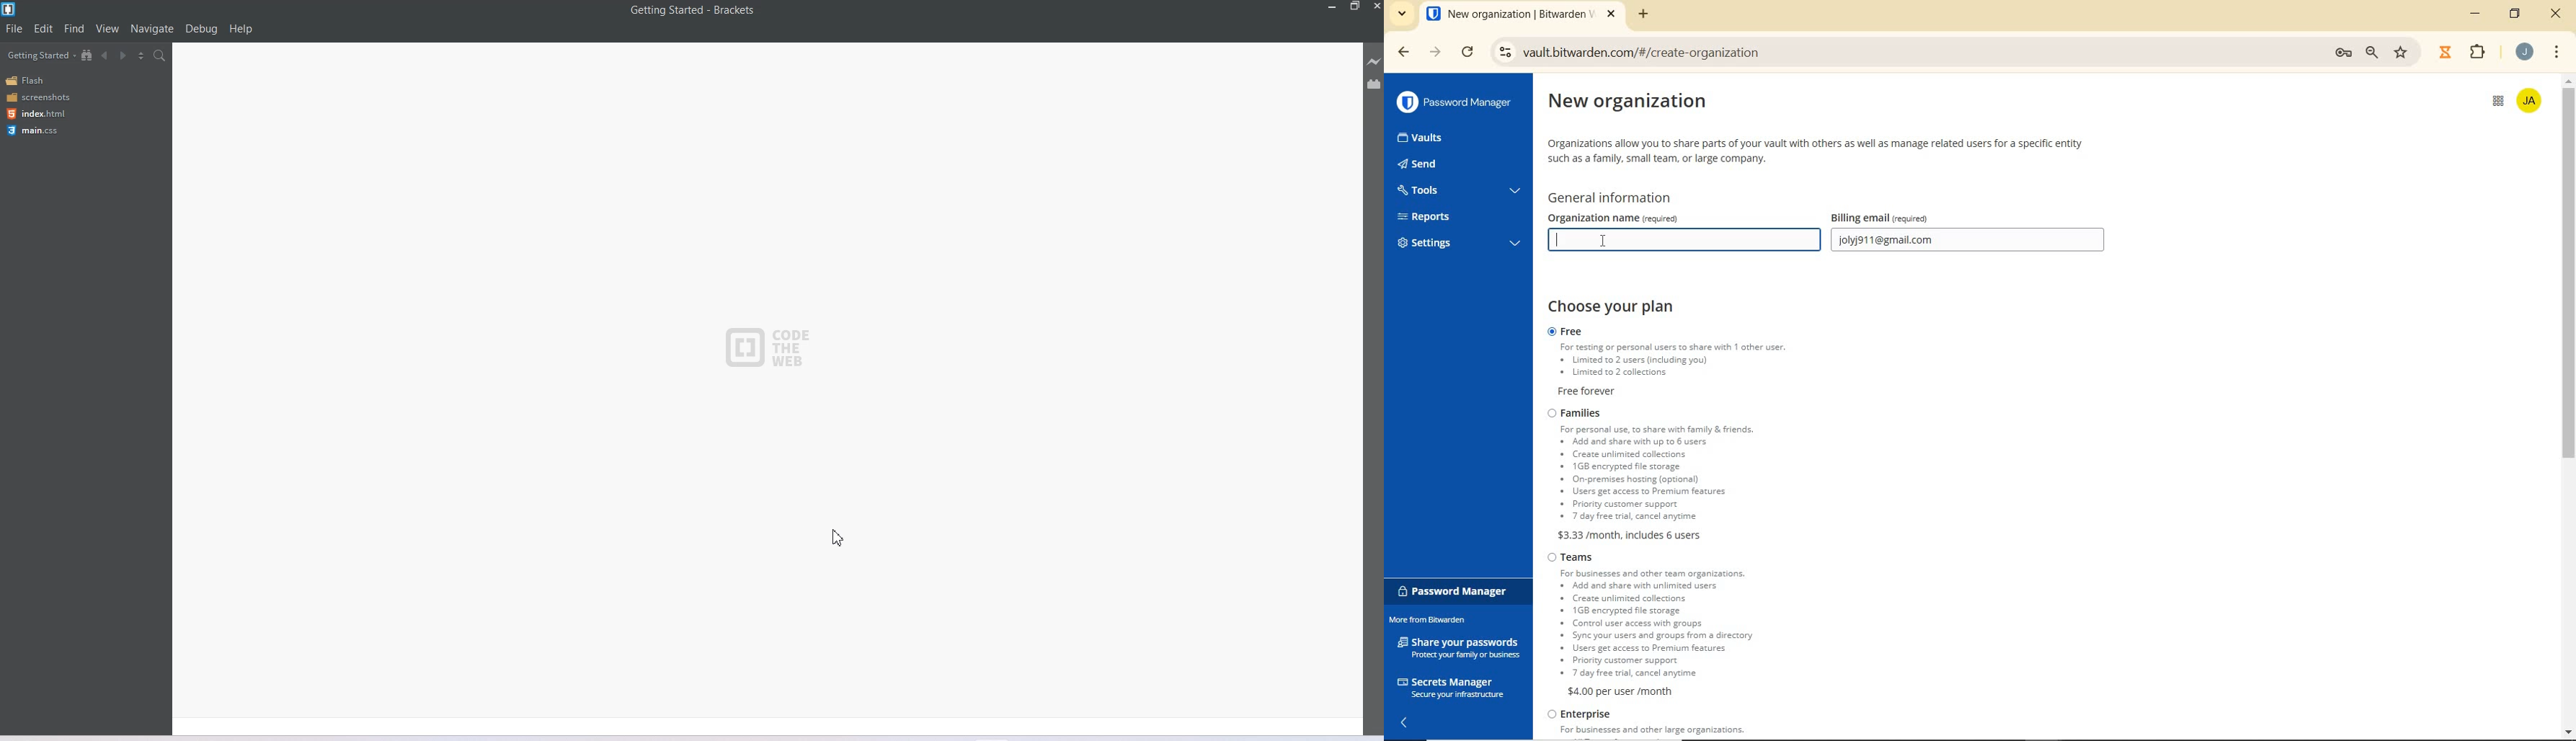 The image size is (2576, 756). I want to click on secrets manager, so click(1451, 686).